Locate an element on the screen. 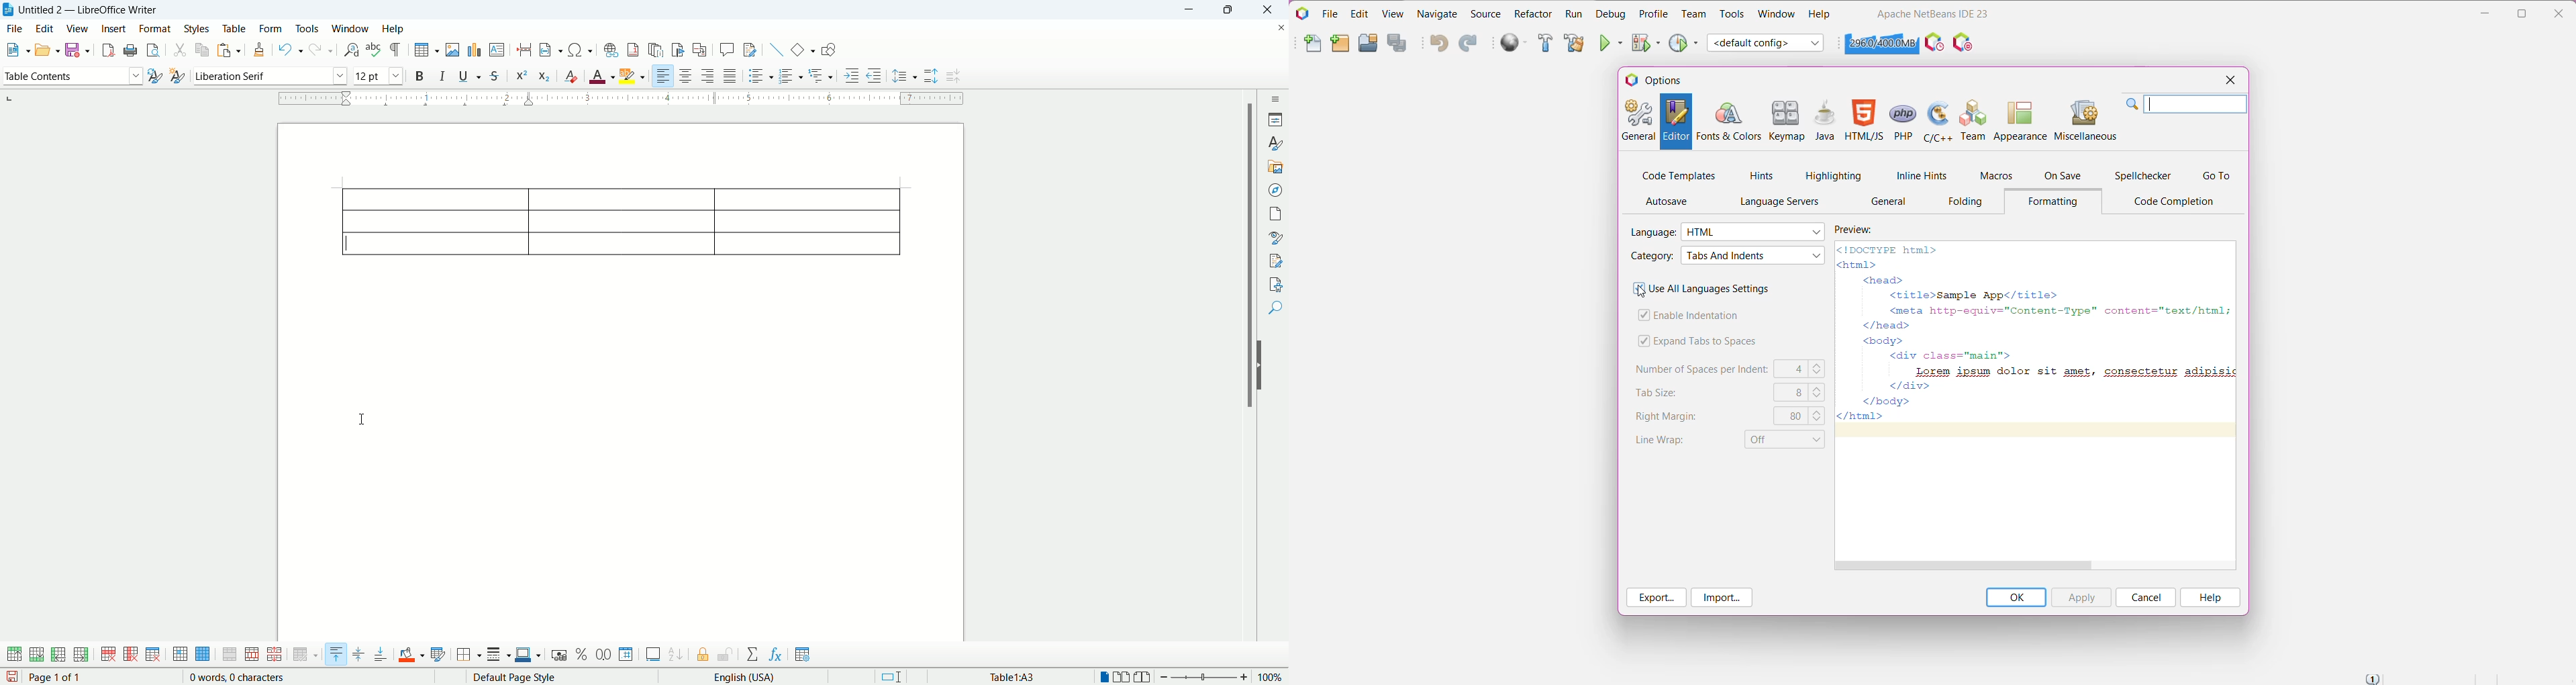 The height and width of the screenshot is (700, 2576). insert formula is located at coordinates (777, 655).